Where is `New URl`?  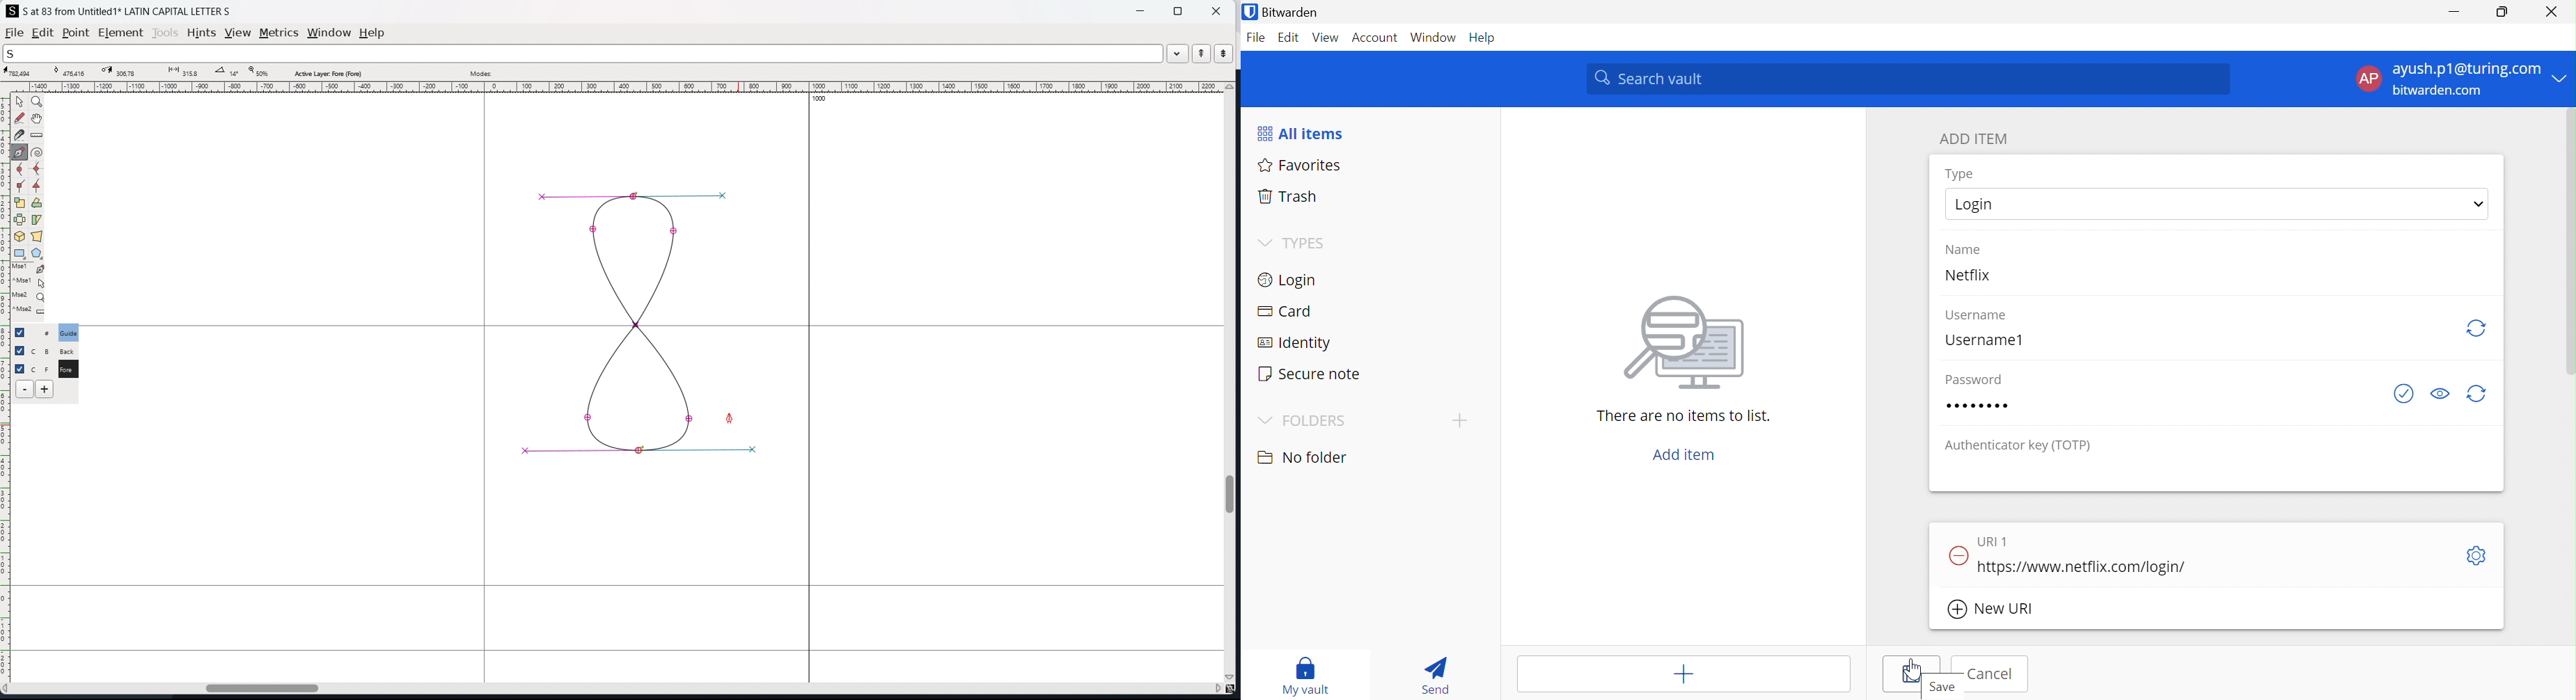 New URl is located at coordinates (1992, 608).